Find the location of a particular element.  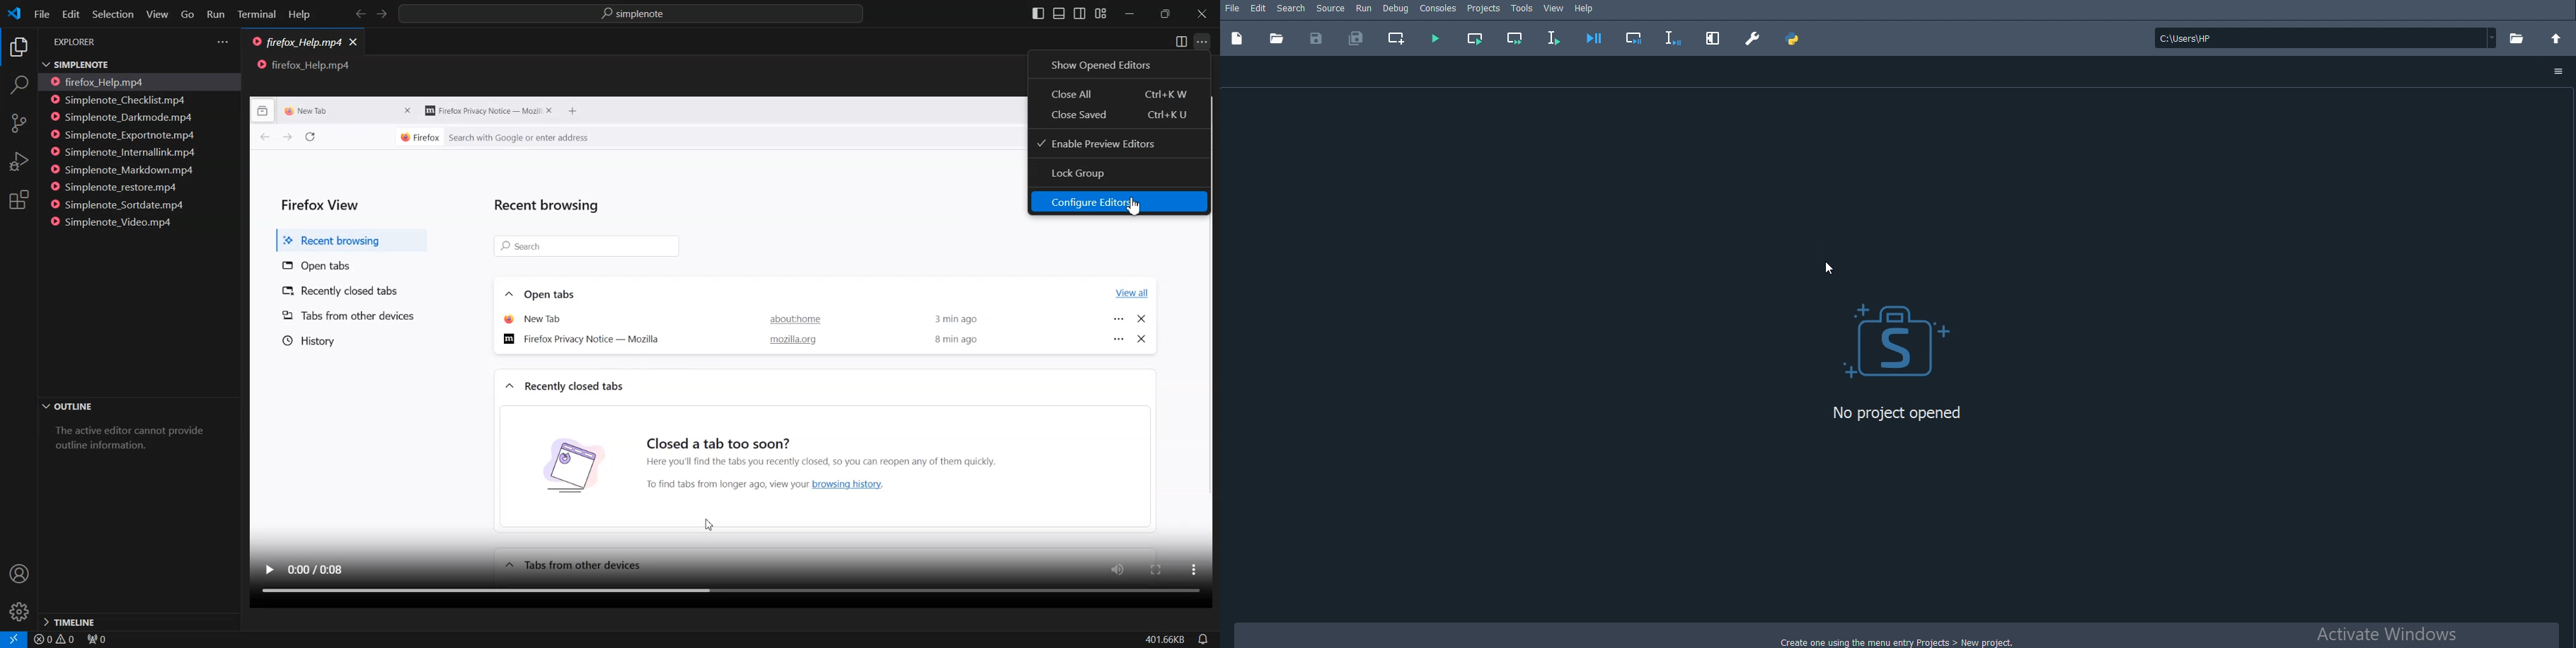

Extension's is located at coordinates (19, 201).